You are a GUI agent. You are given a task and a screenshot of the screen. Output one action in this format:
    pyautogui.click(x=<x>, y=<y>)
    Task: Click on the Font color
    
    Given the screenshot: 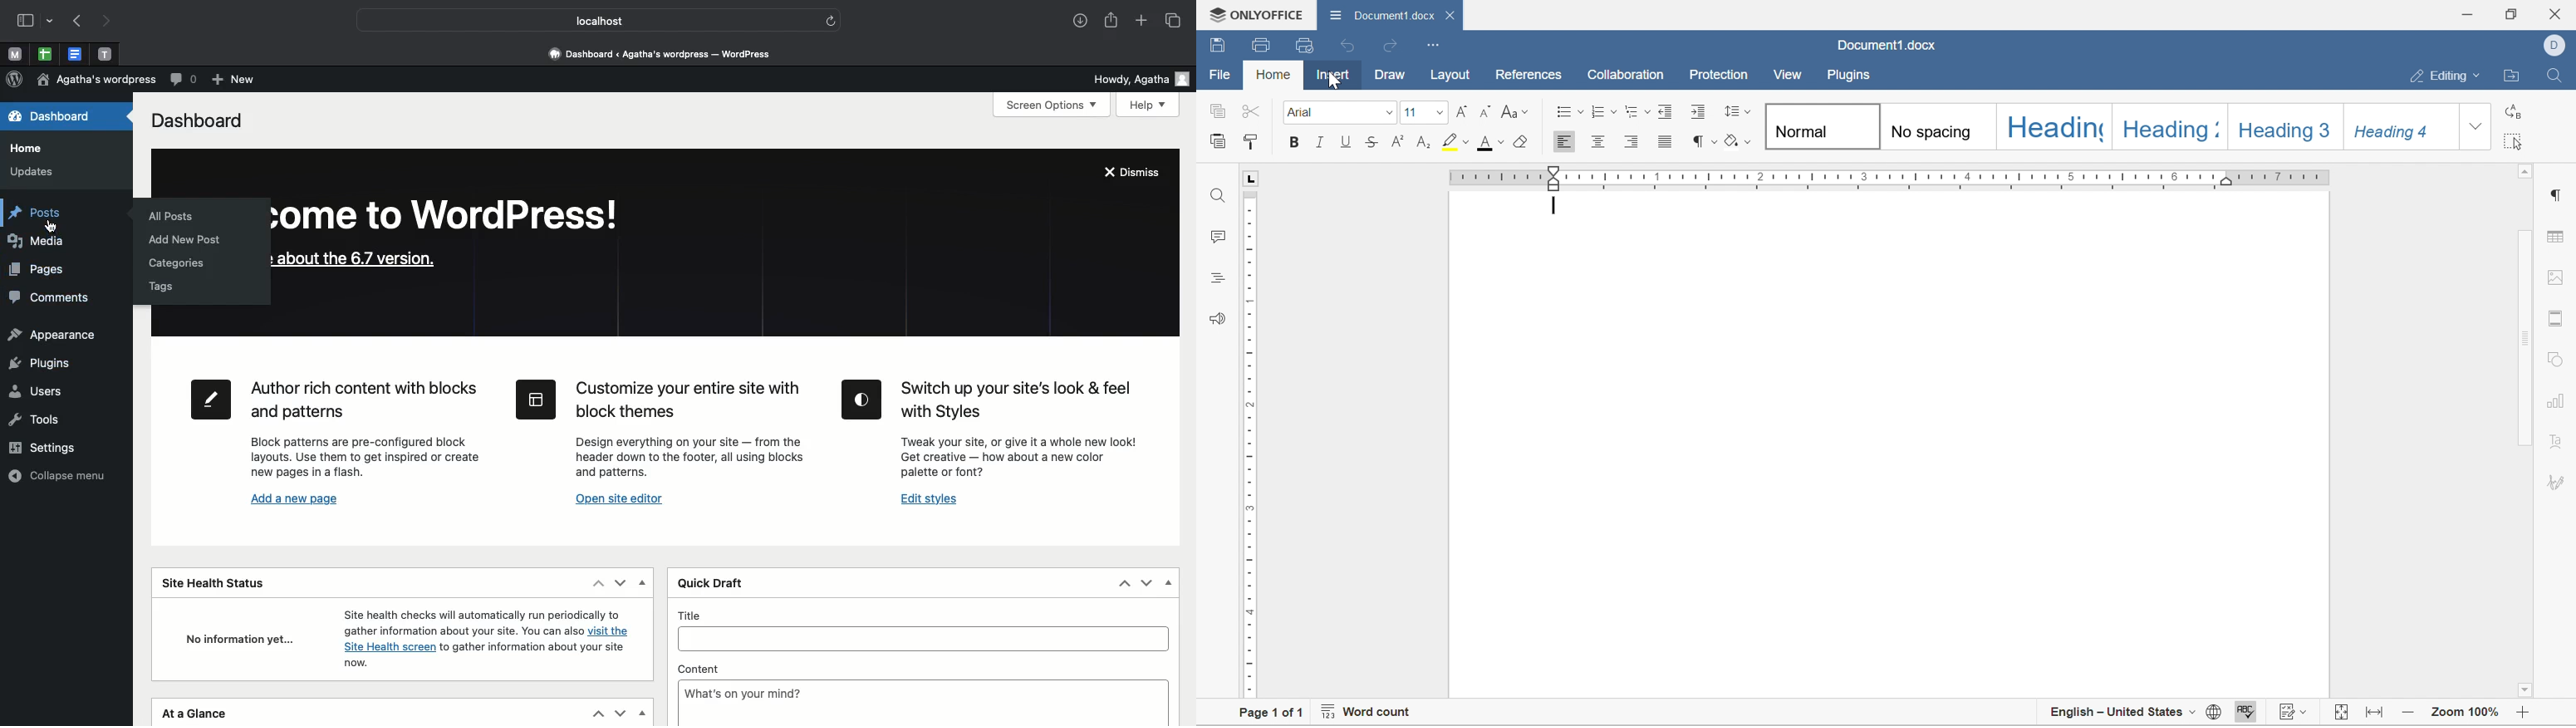 What is the action you would take?
    pyautogui.click(x=1490, y=144)
    